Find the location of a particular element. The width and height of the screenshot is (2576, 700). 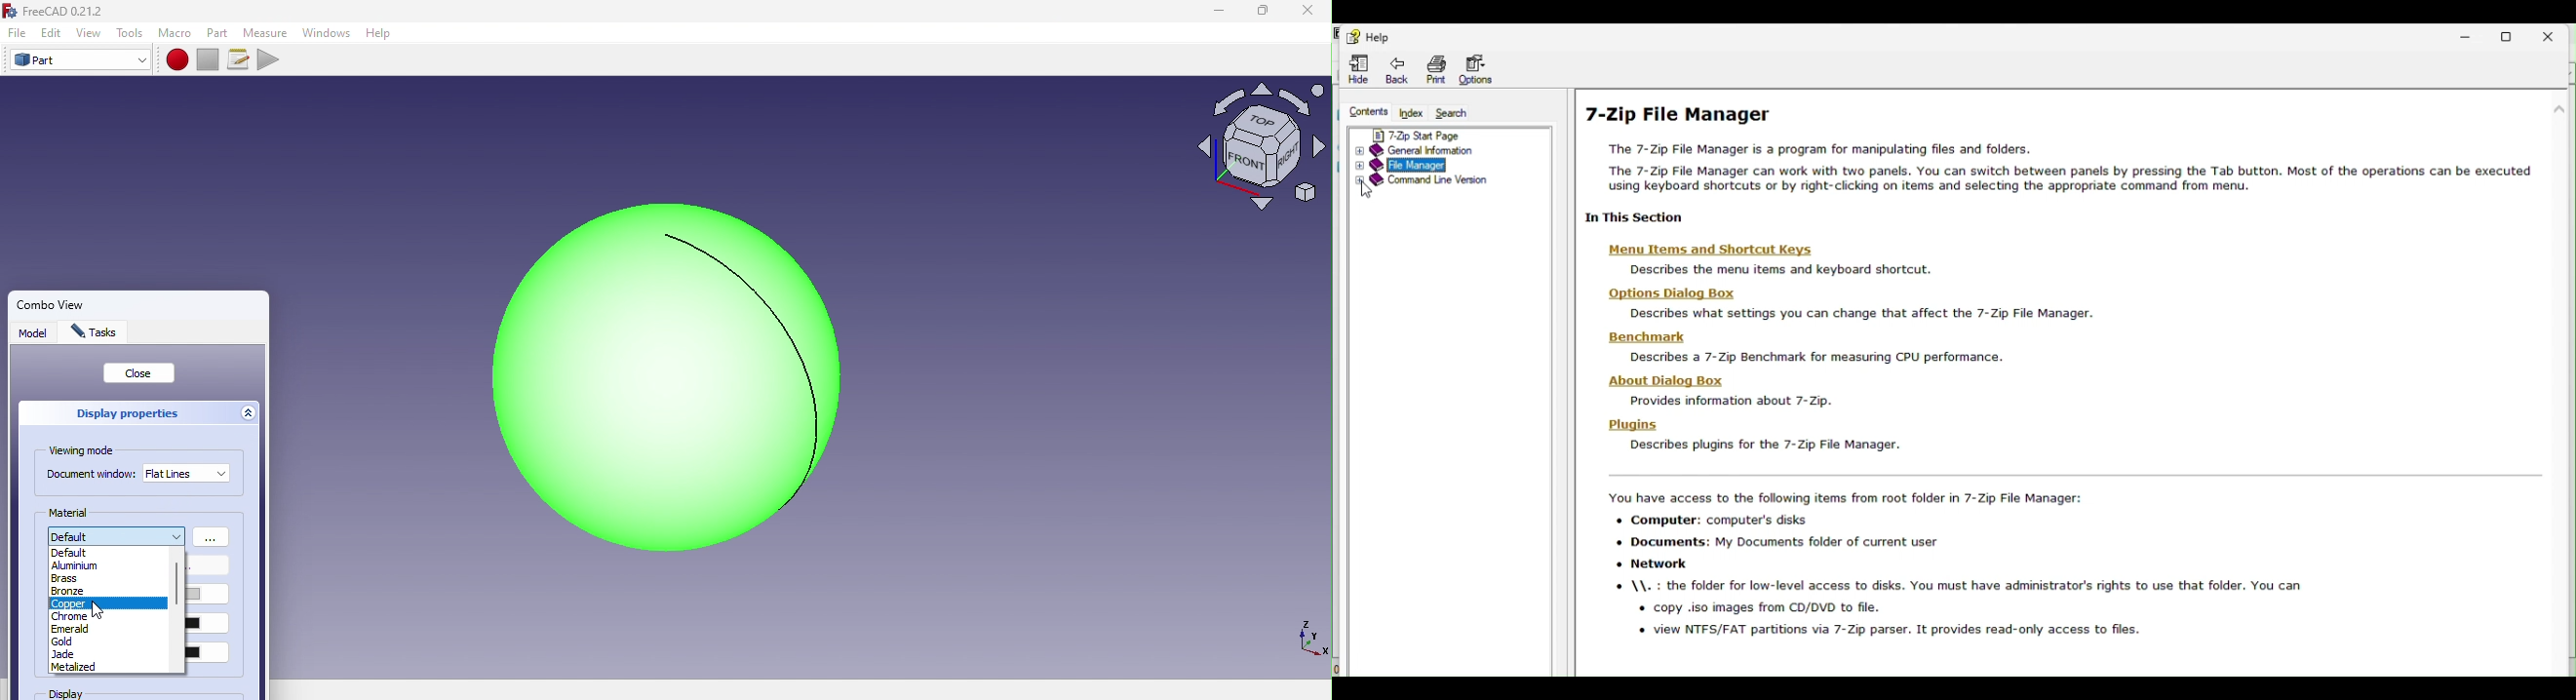

Tools is located at coordinates (131, 33).